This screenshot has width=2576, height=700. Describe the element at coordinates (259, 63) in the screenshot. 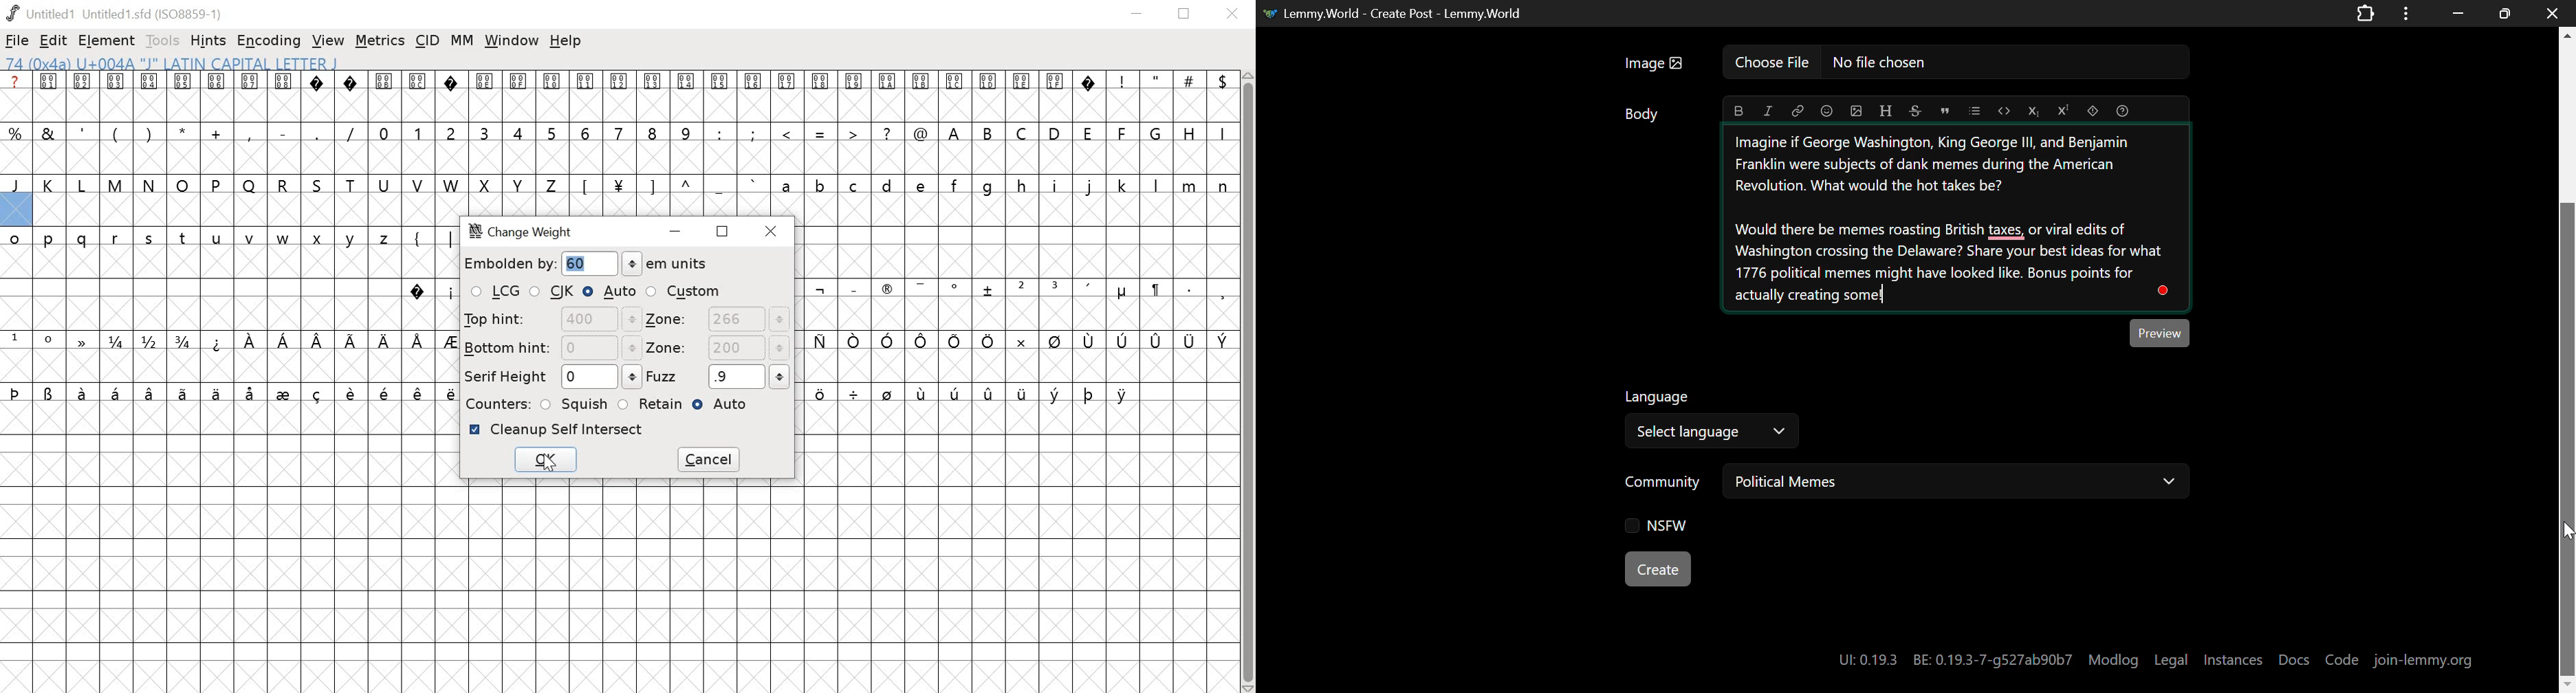

I see `74 (0x4a) U+004A "J" LATIN CAPITAL LETTER J` at that location.